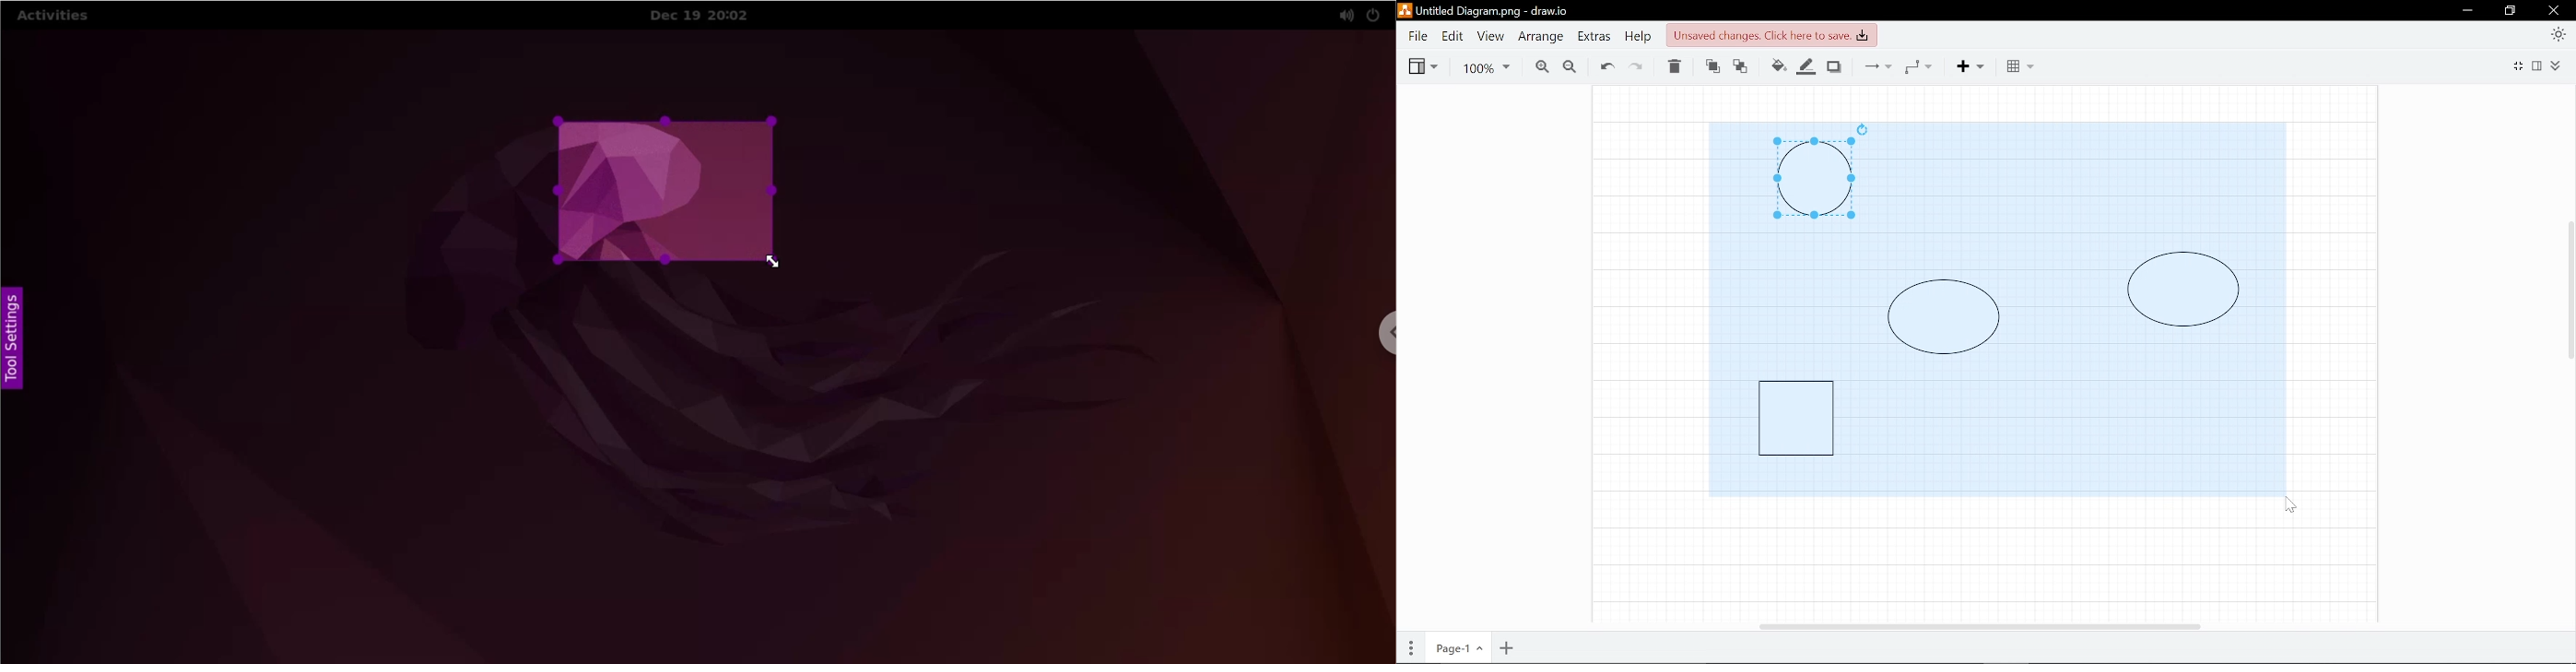 The height and width of the screenshot is (672, 2576). What do you see at coordinates (1382, 336) in the screenshot?
I see `chrome options` at bounding box center [1382, 336].